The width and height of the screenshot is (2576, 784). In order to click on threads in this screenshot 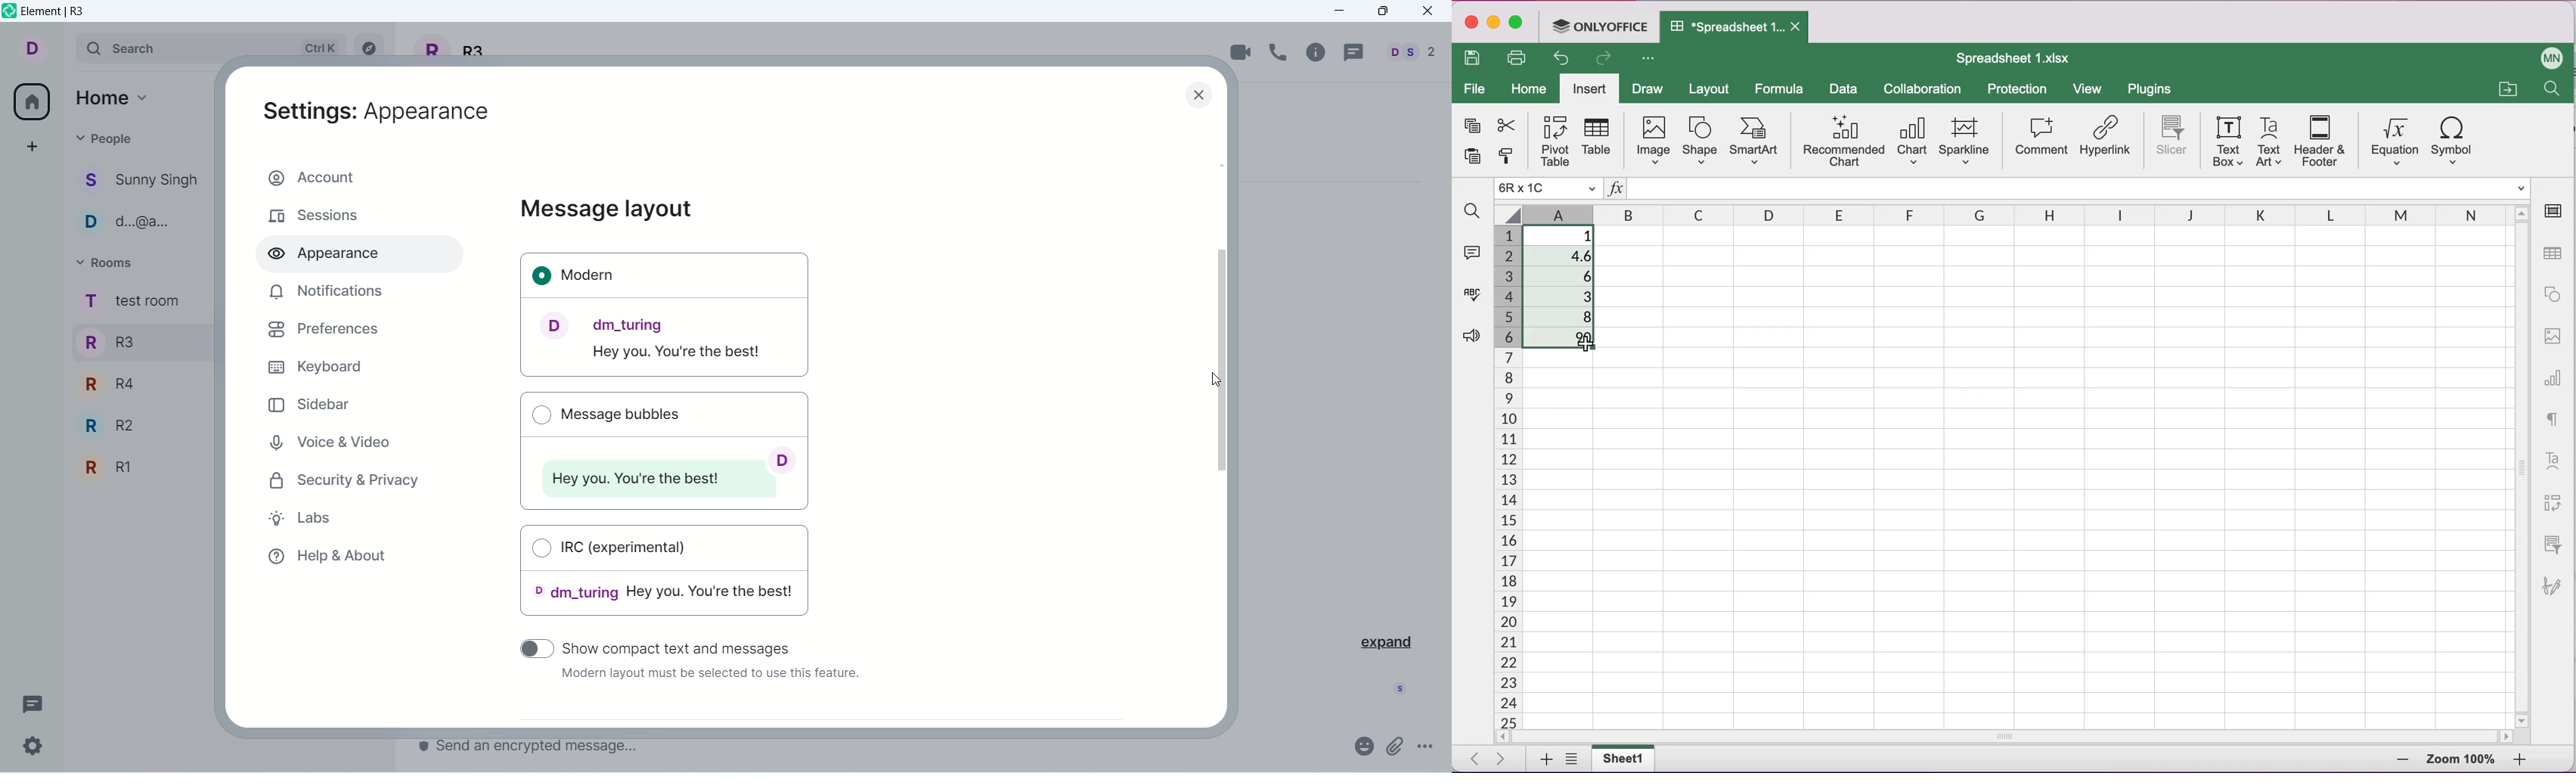, I will do `click(1351, 53)`.